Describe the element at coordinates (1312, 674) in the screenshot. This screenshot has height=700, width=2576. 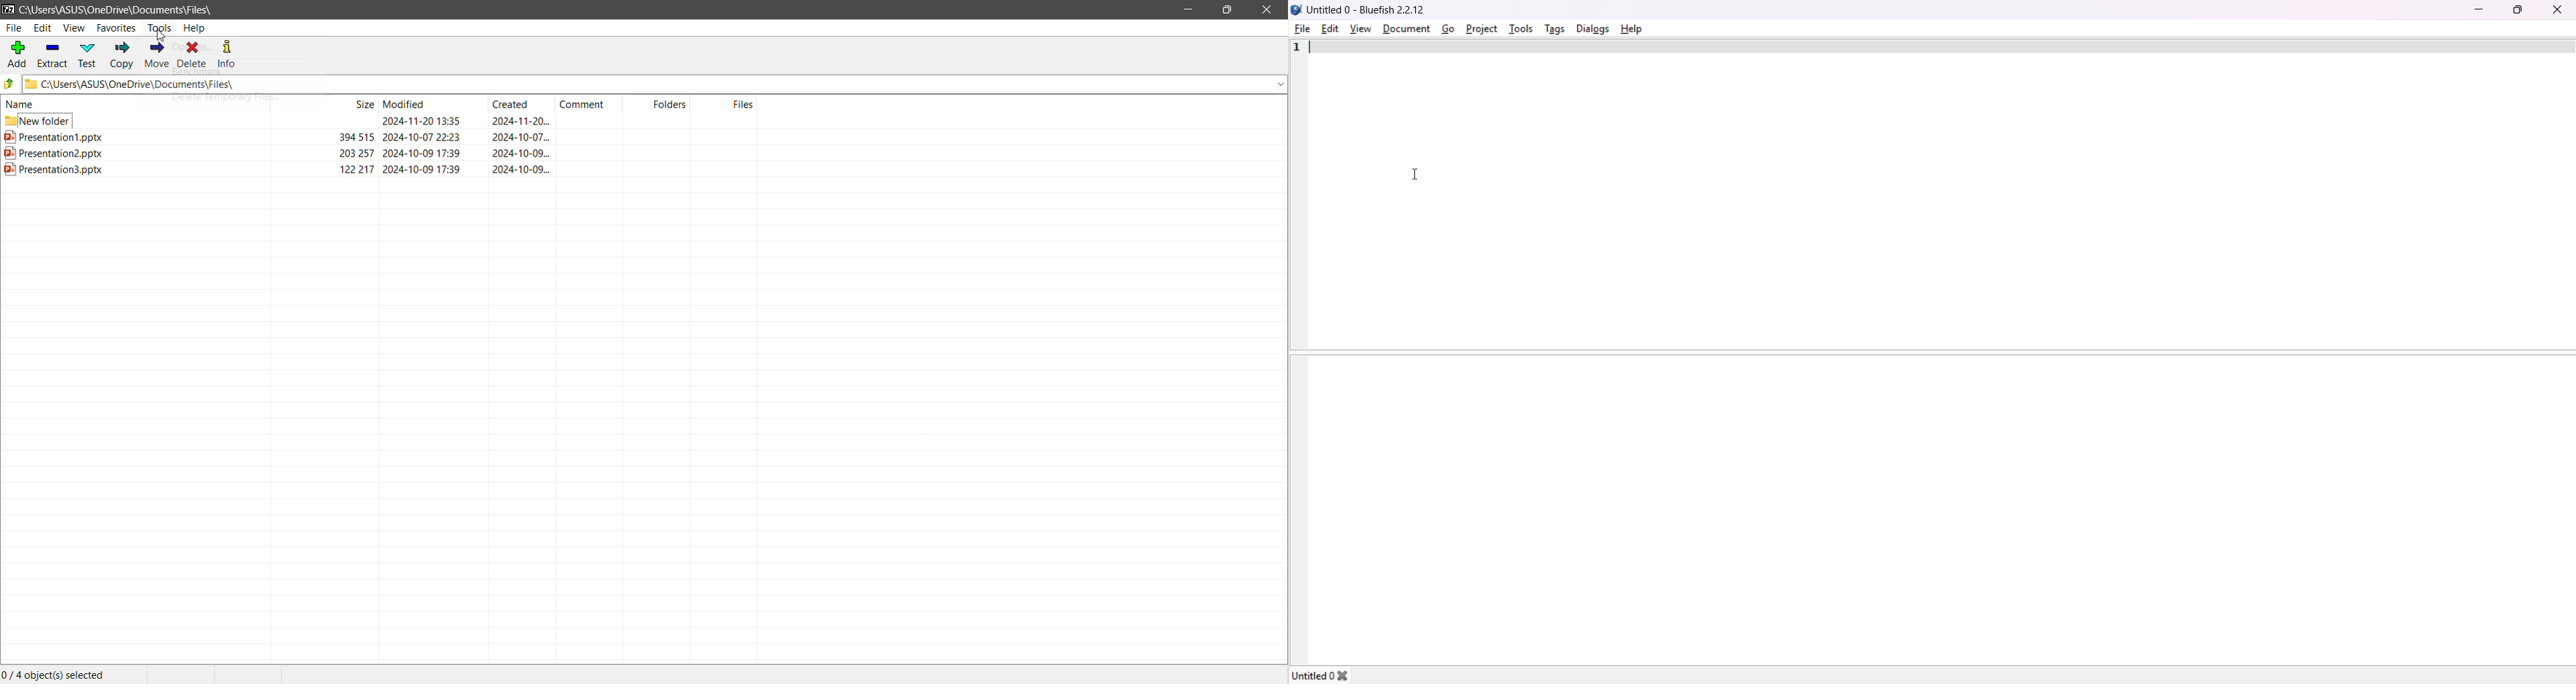
I see `untitled0` at that location.